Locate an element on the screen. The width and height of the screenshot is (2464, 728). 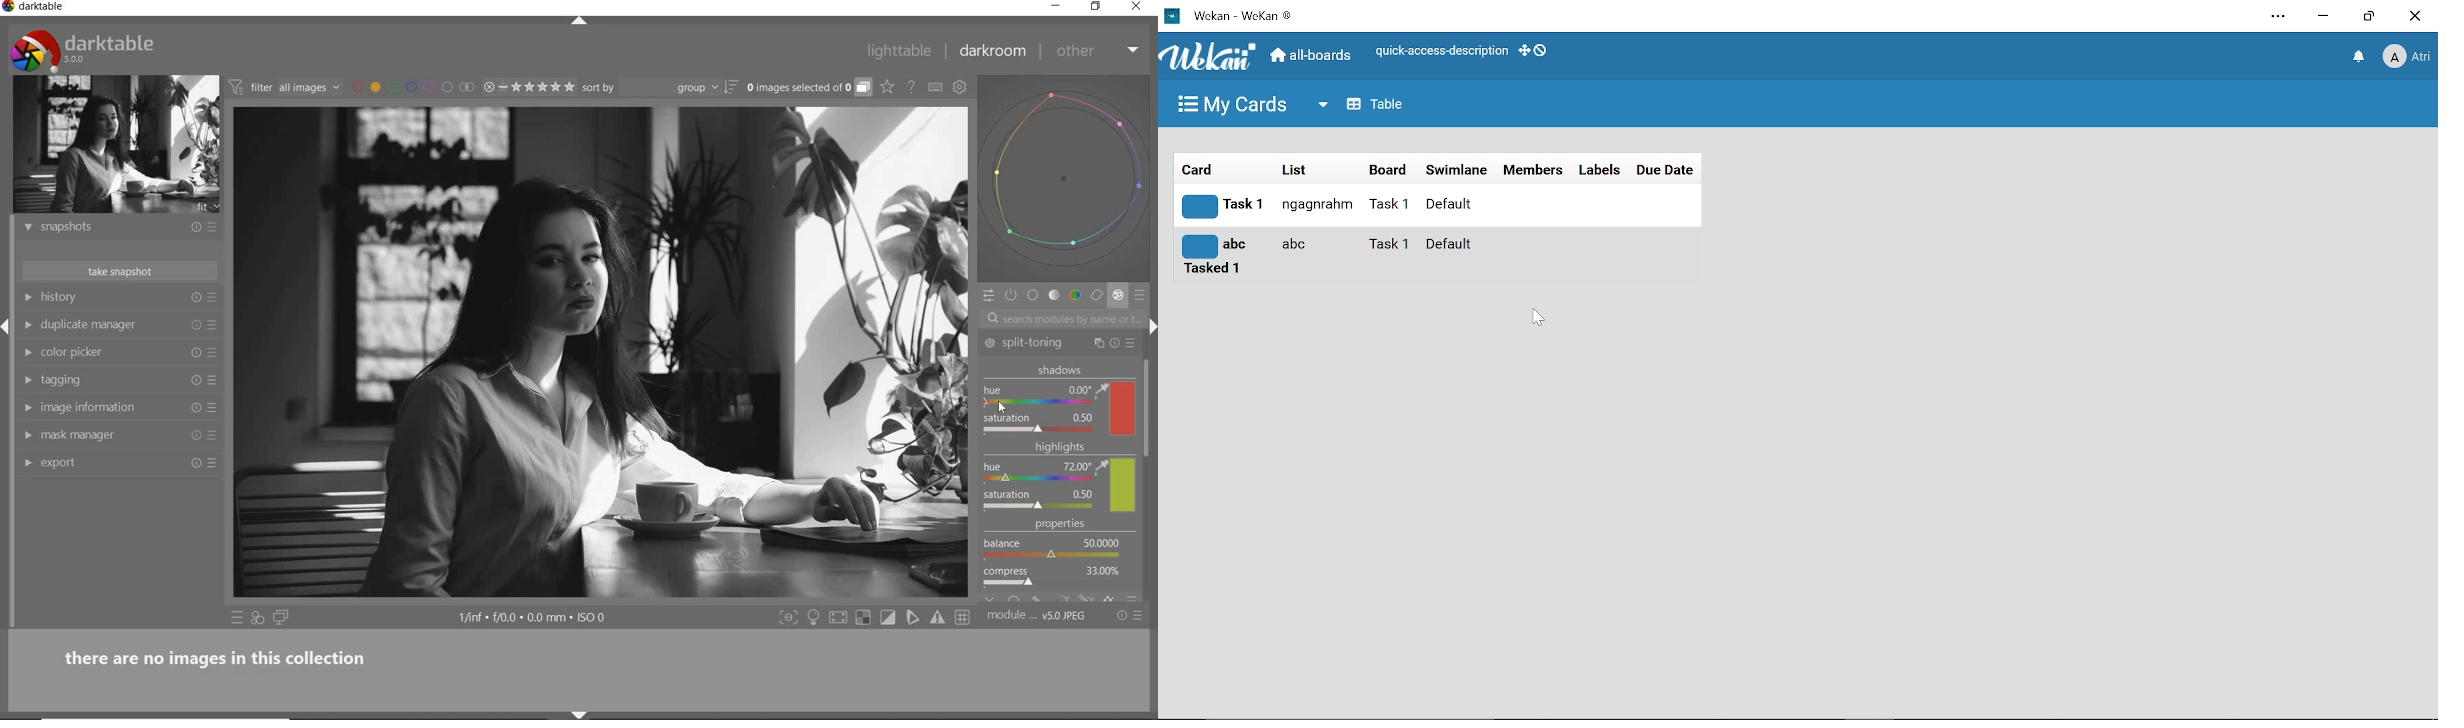
Settings and more is located at coordinates (2277, 17).